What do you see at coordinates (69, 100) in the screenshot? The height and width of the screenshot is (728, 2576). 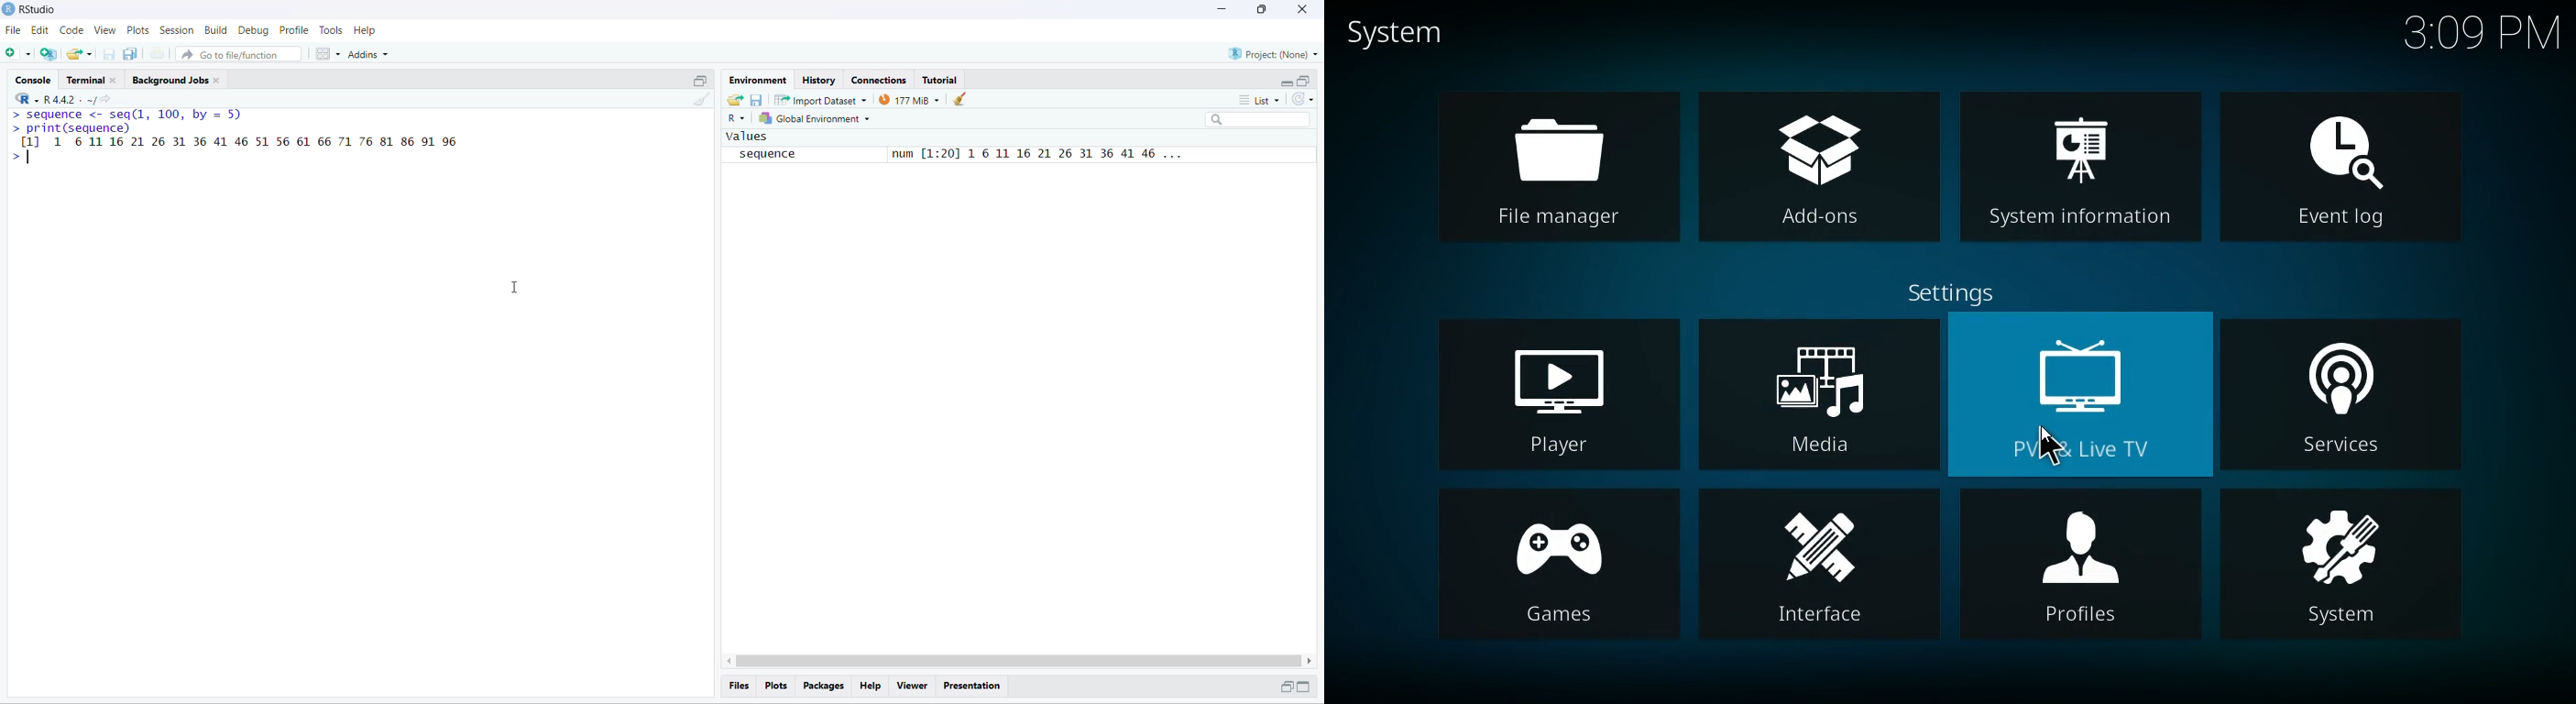 I see `R 4.4.2 ~/` at bounding box center [69, 100].